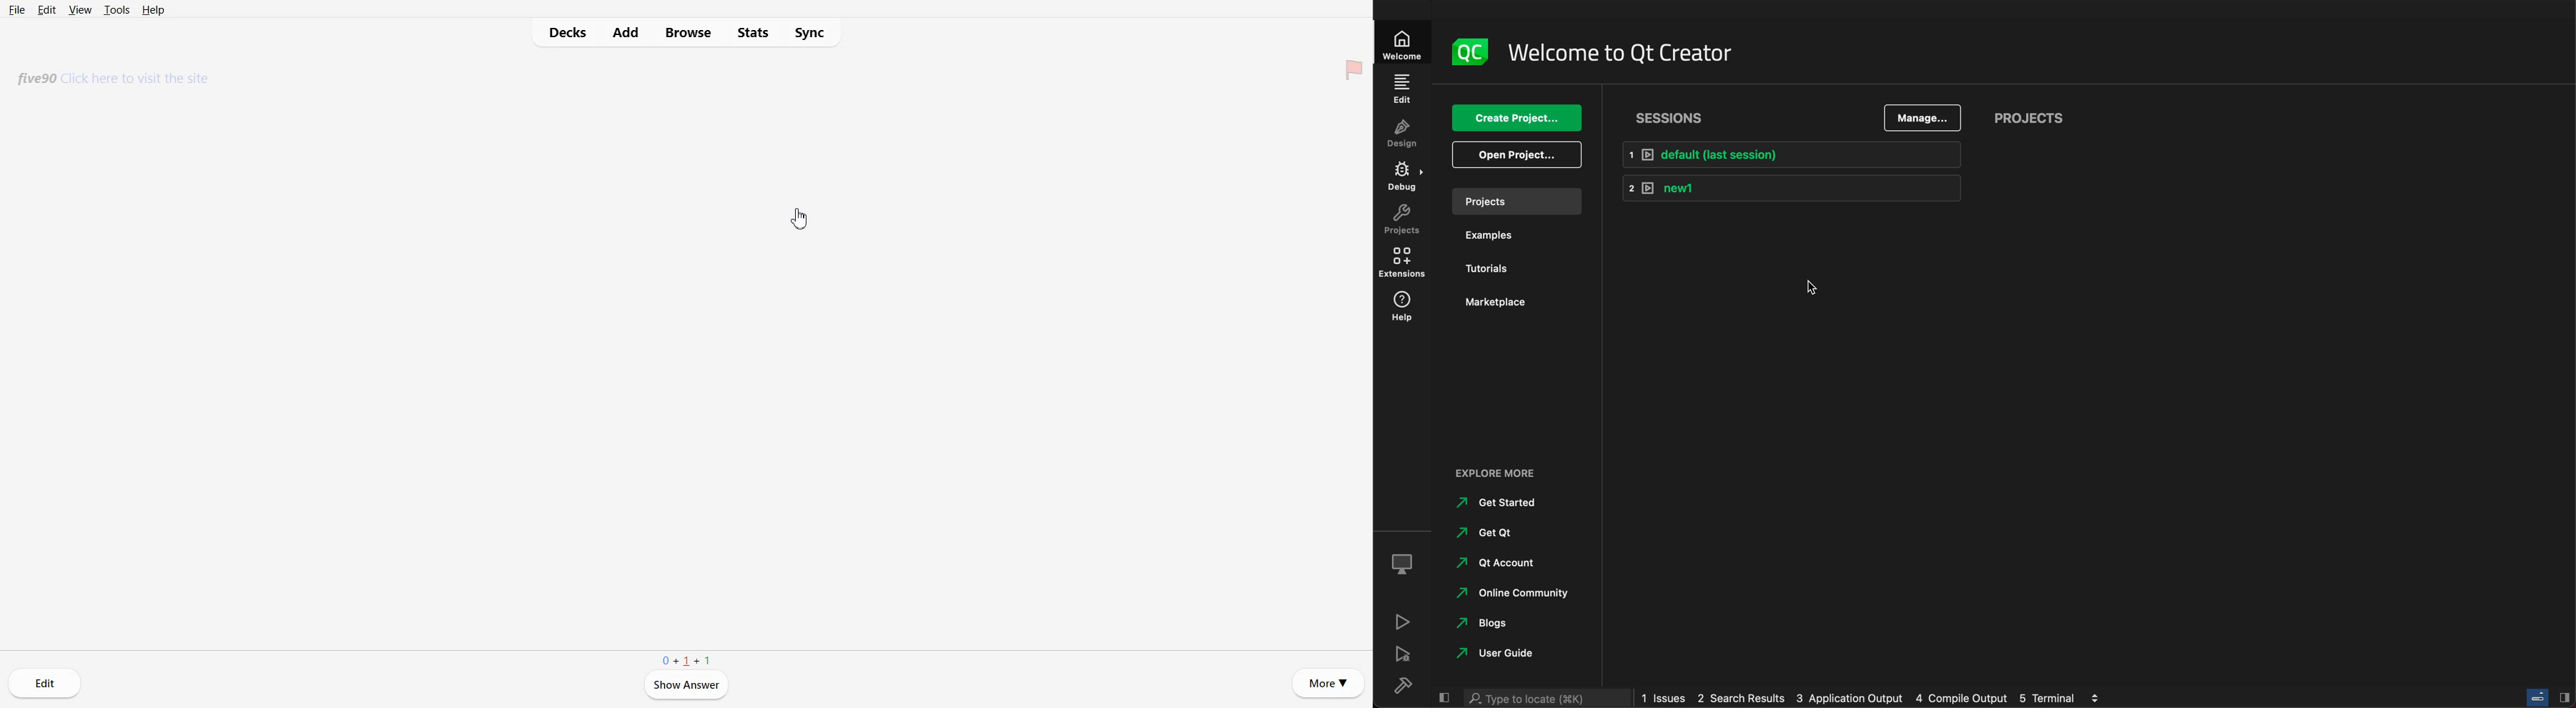  I want to click on Cursor, so click(799, 220).